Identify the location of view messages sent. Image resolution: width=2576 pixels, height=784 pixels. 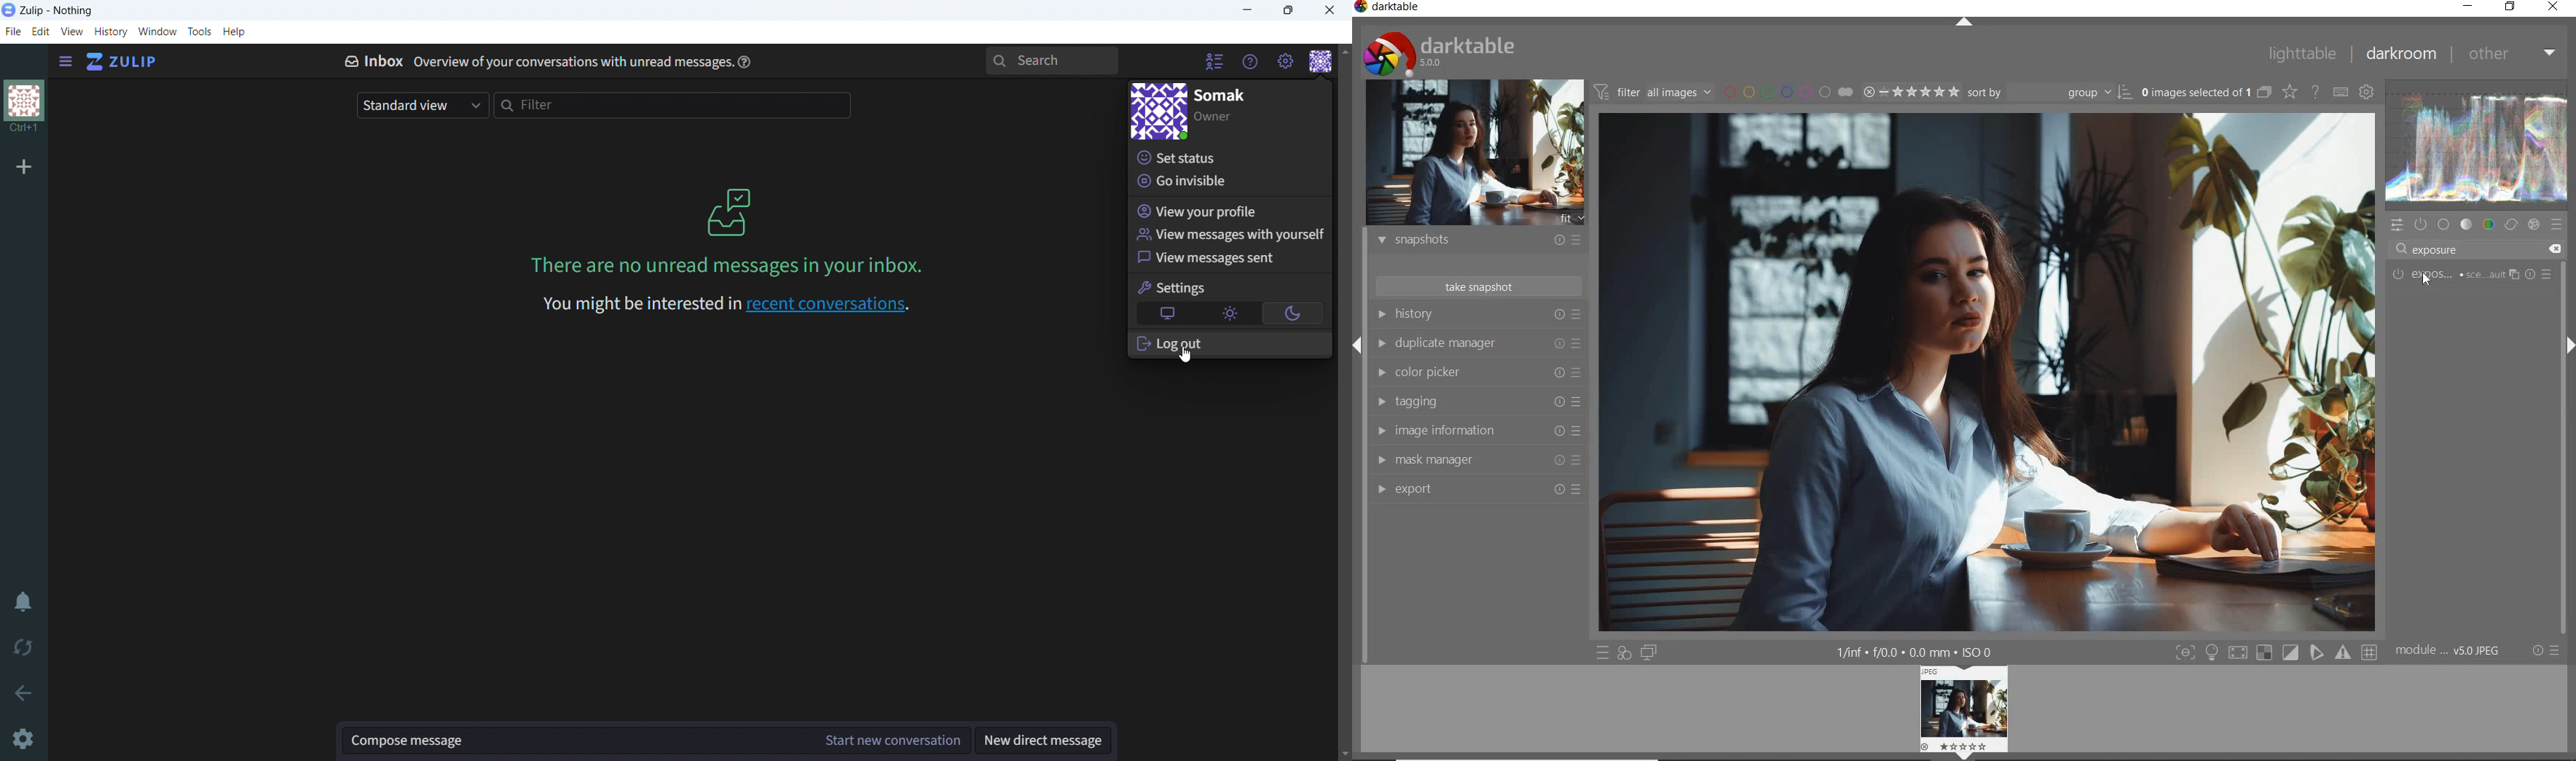
(1230, 259).